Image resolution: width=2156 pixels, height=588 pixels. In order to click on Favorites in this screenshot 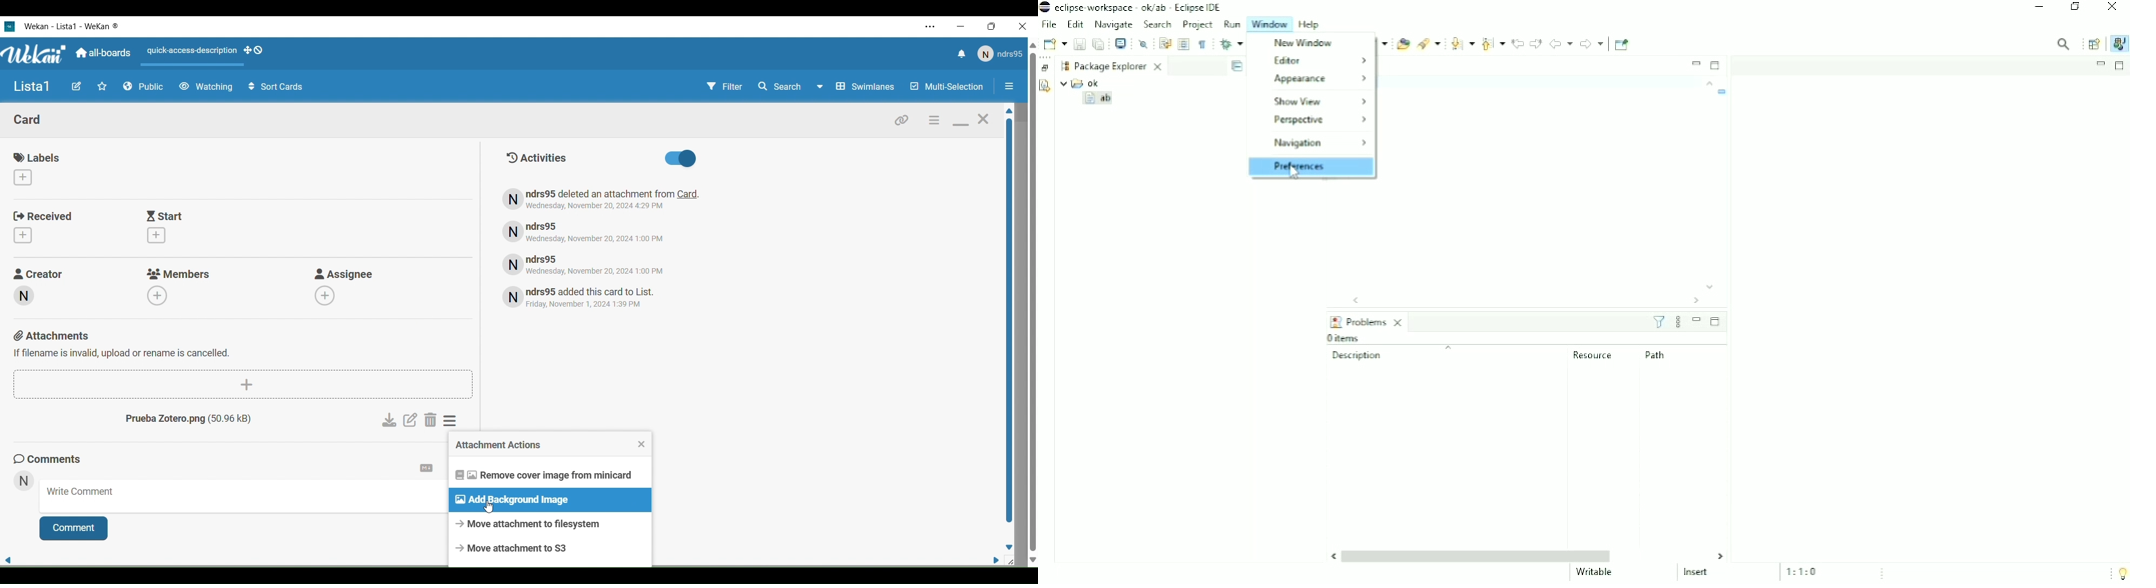, I will do `click(102, 87)`.